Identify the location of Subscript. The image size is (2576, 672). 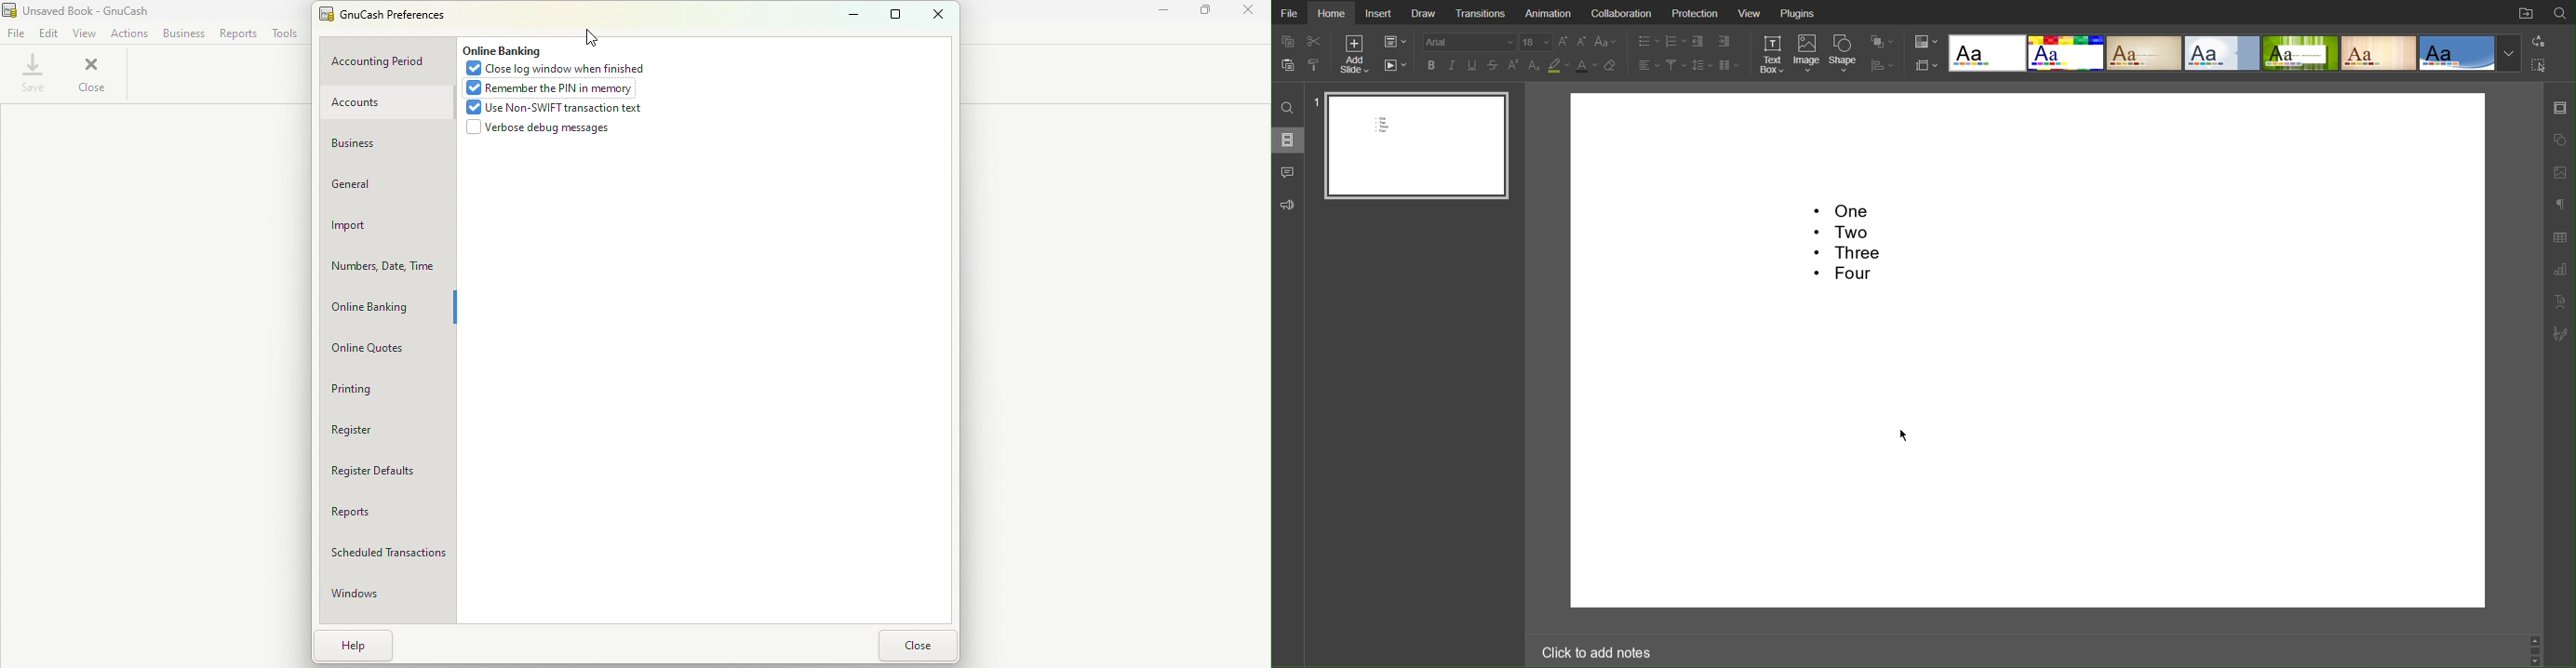
(1535, 66).